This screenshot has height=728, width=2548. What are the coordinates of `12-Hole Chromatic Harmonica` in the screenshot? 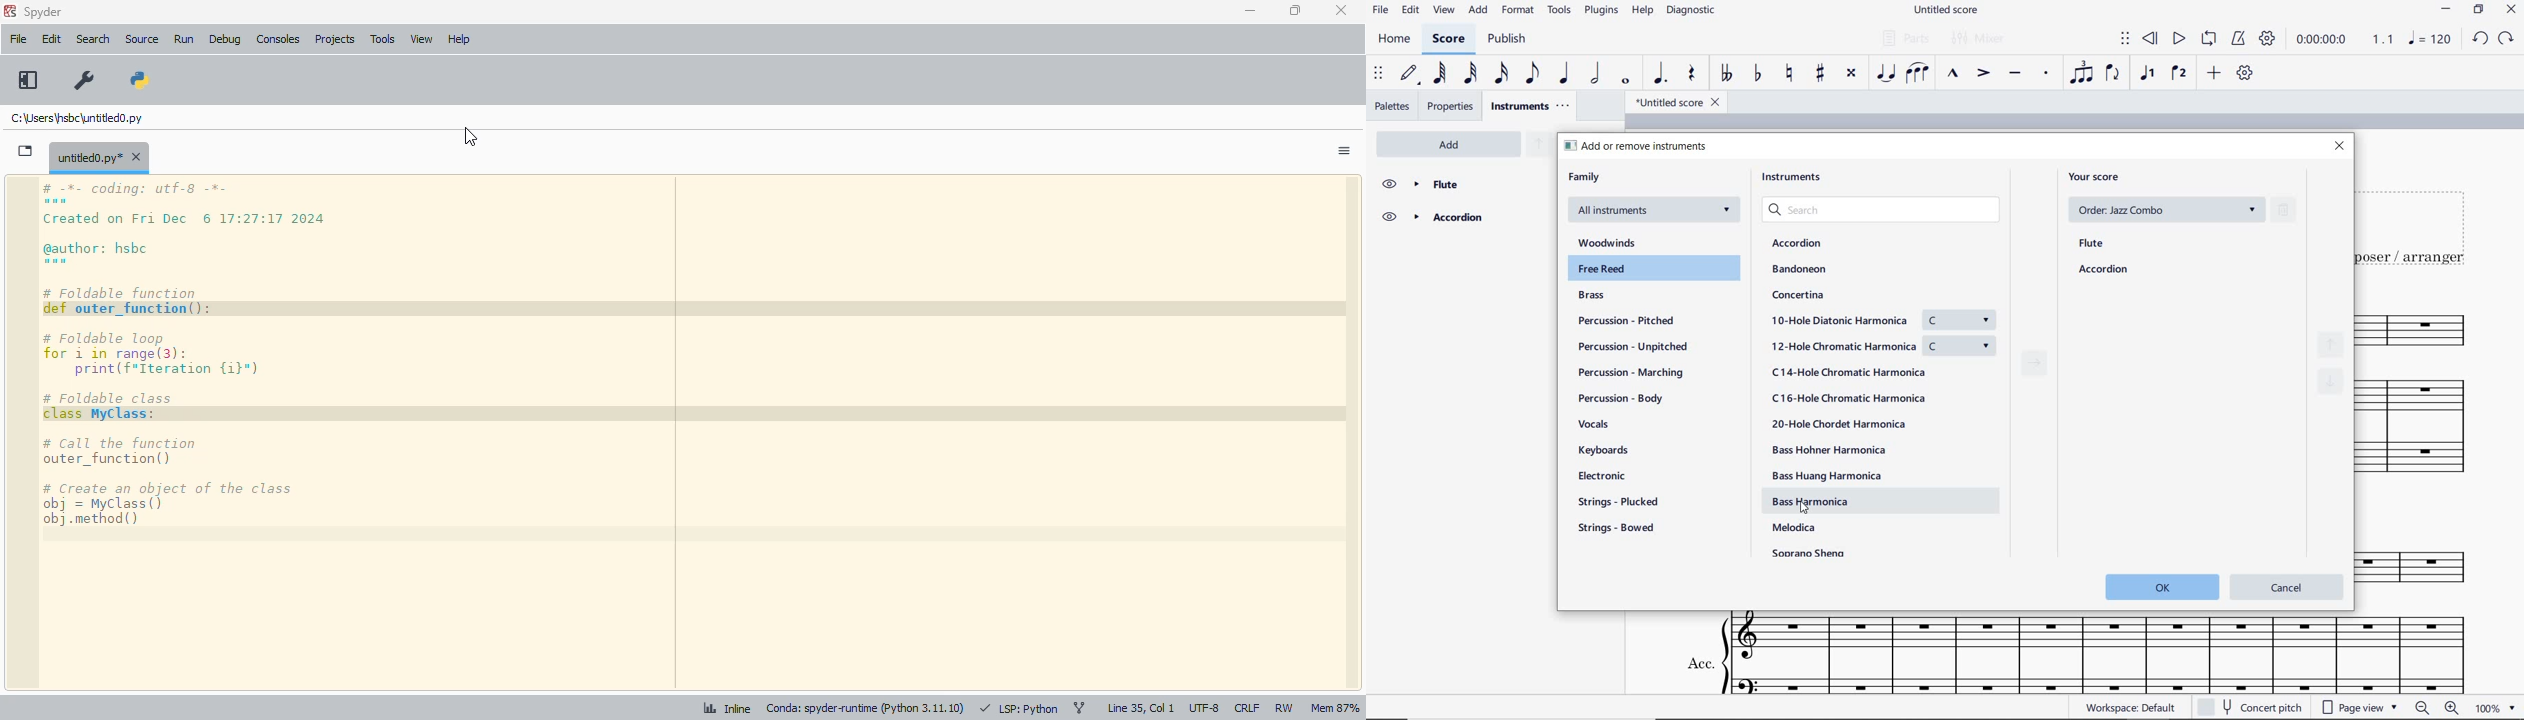 It's located at (1883, 347).